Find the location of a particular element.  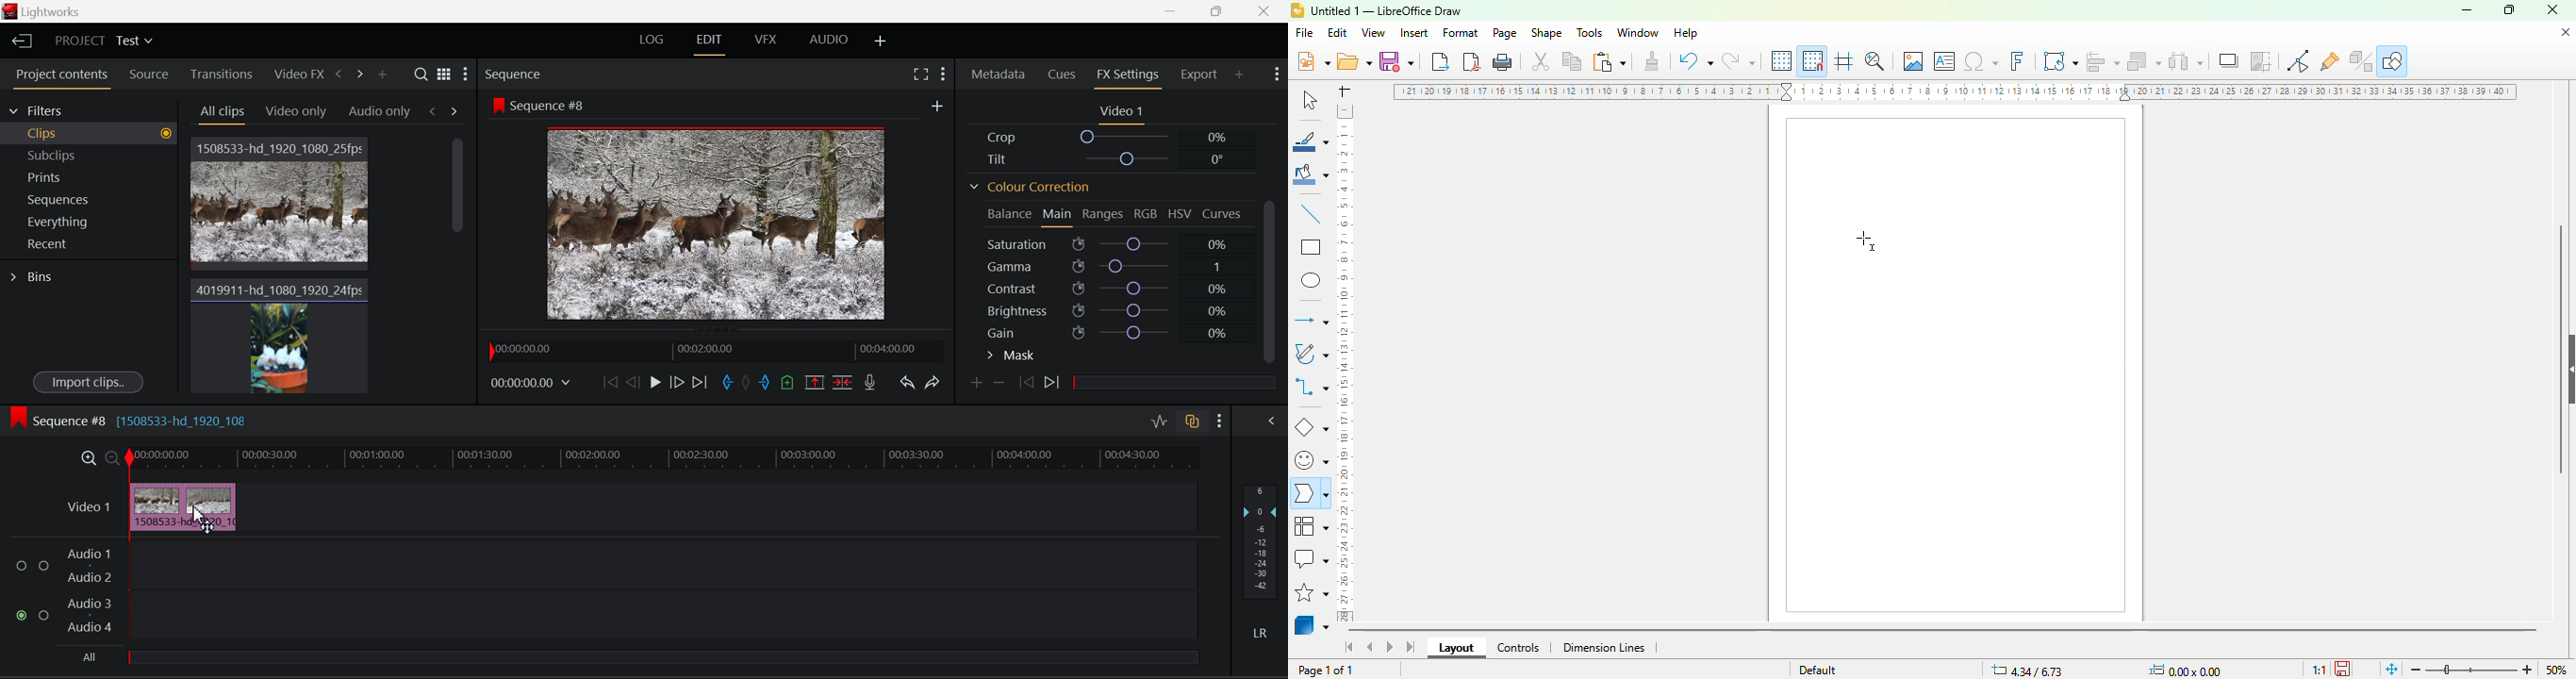

Remove All Marks is located at coordinates (747, 381).